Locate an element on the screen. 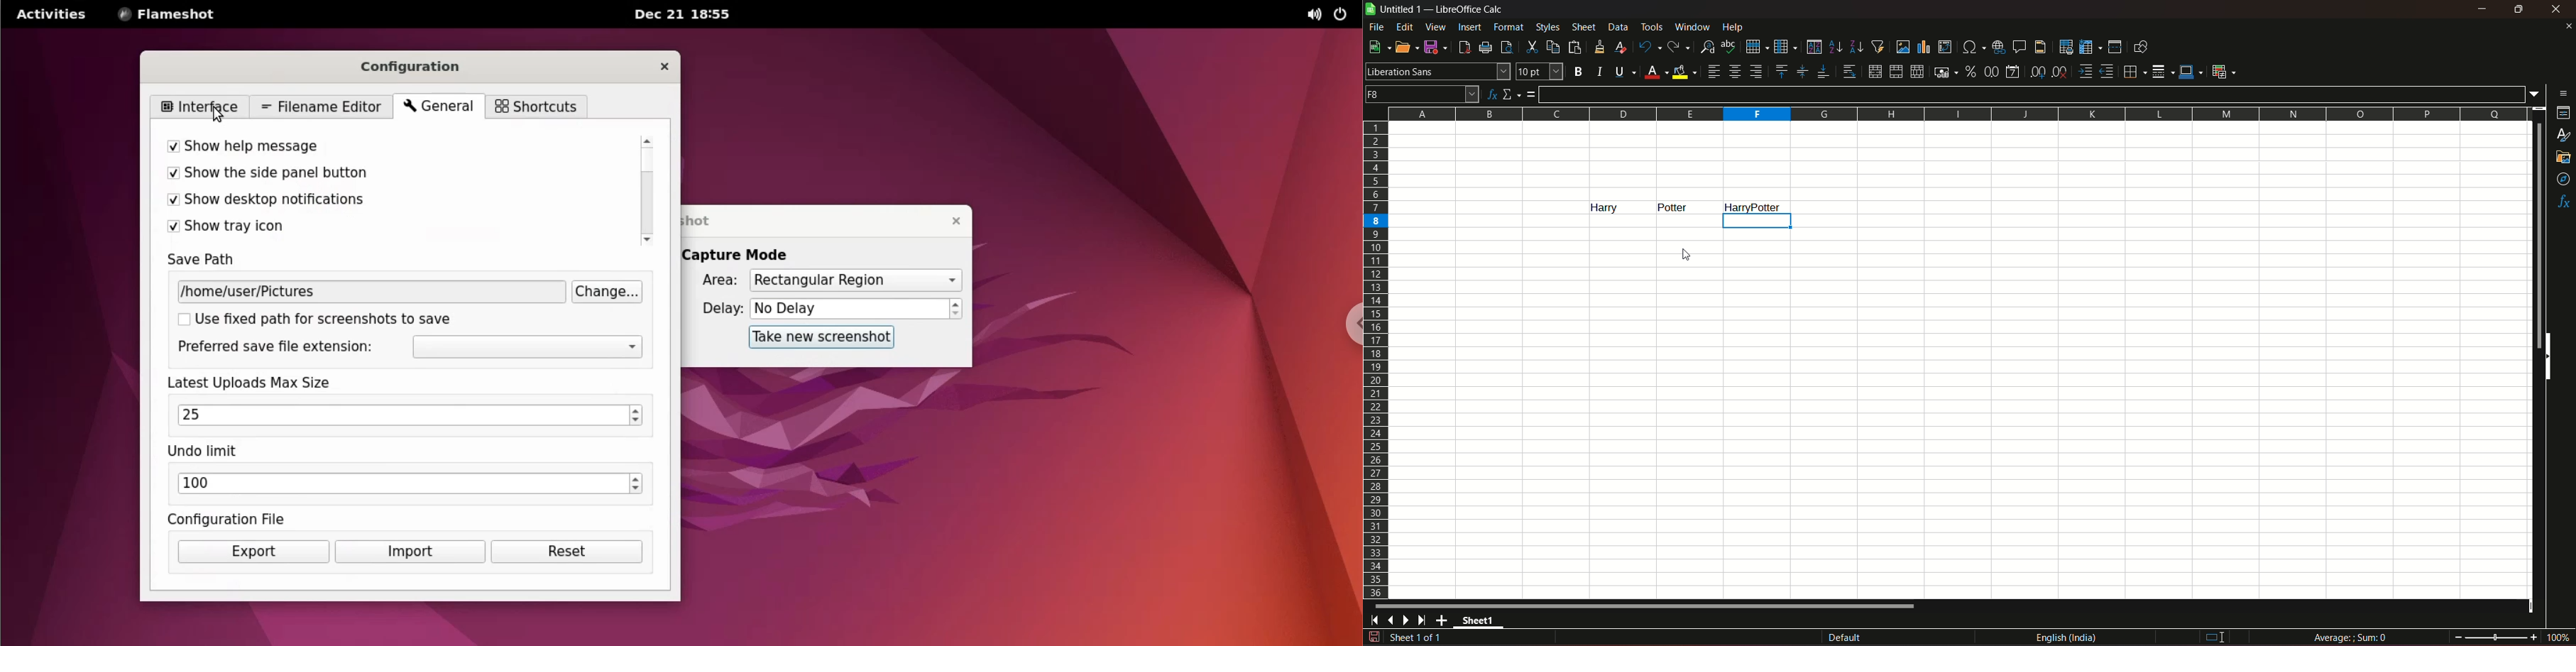 Image resolution: width=2576 pixels, height=672 pixels. window is located at coordinates (1694, 27).